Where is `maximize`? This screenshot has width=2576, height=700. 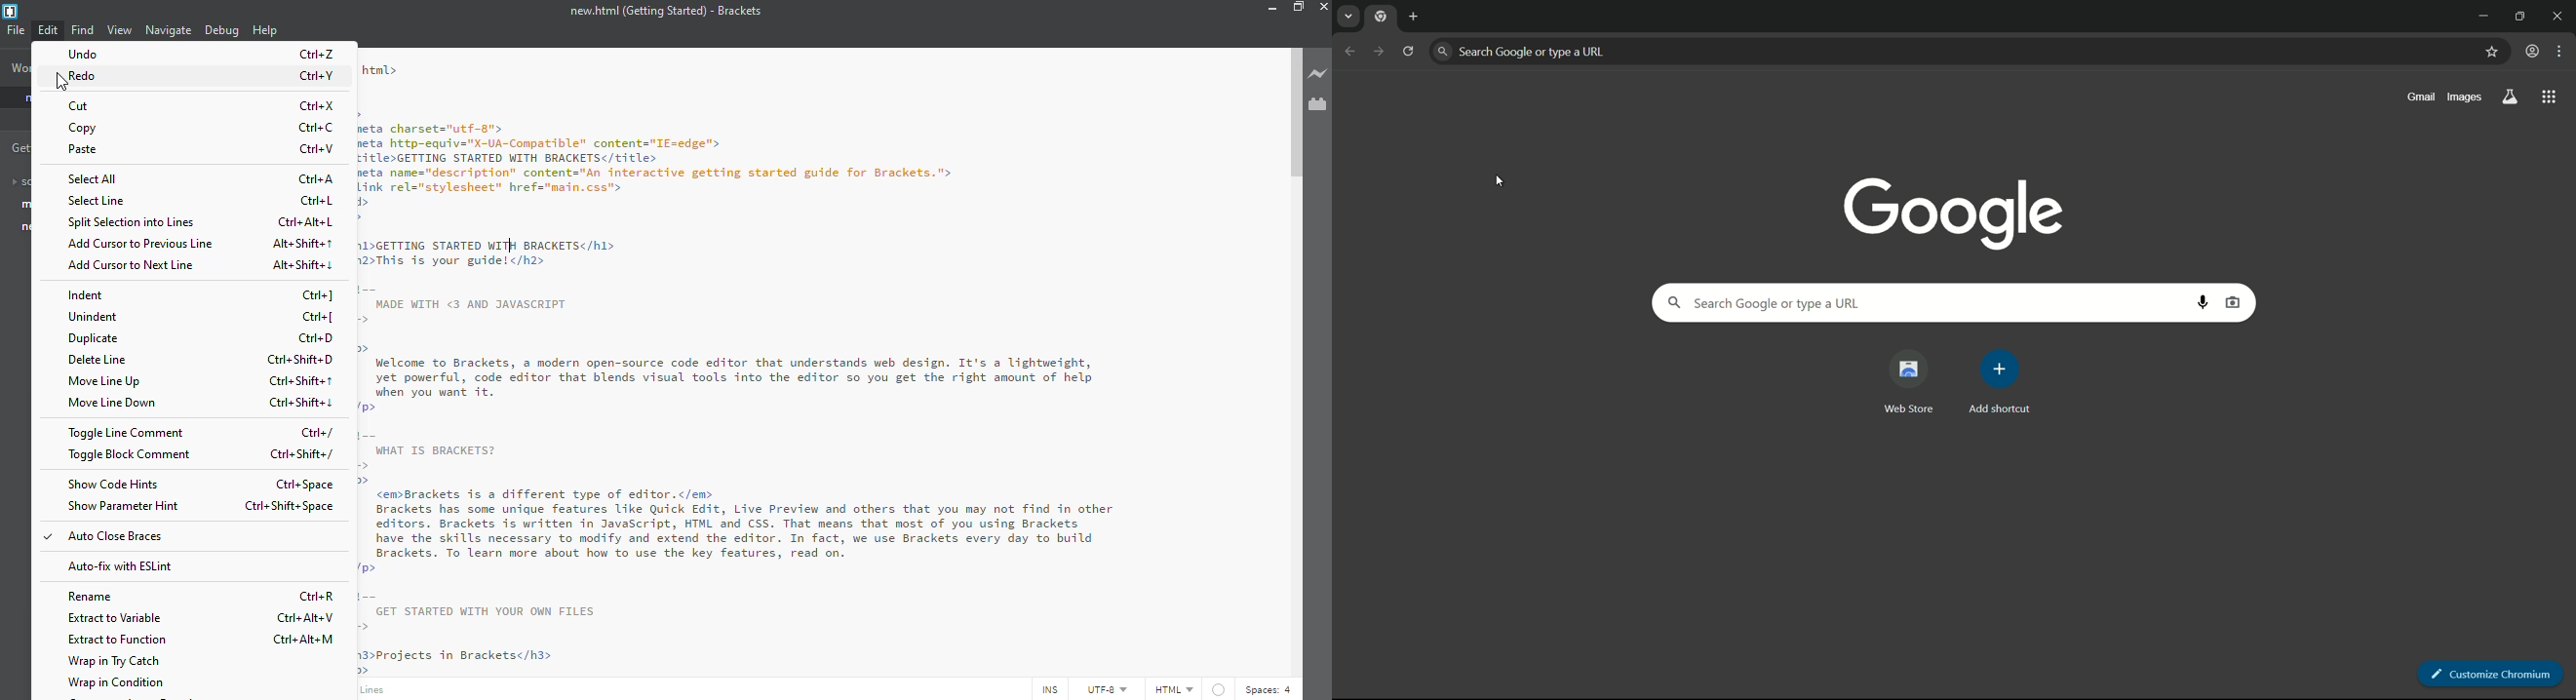
maximize is located at coordinates (1298, 6).